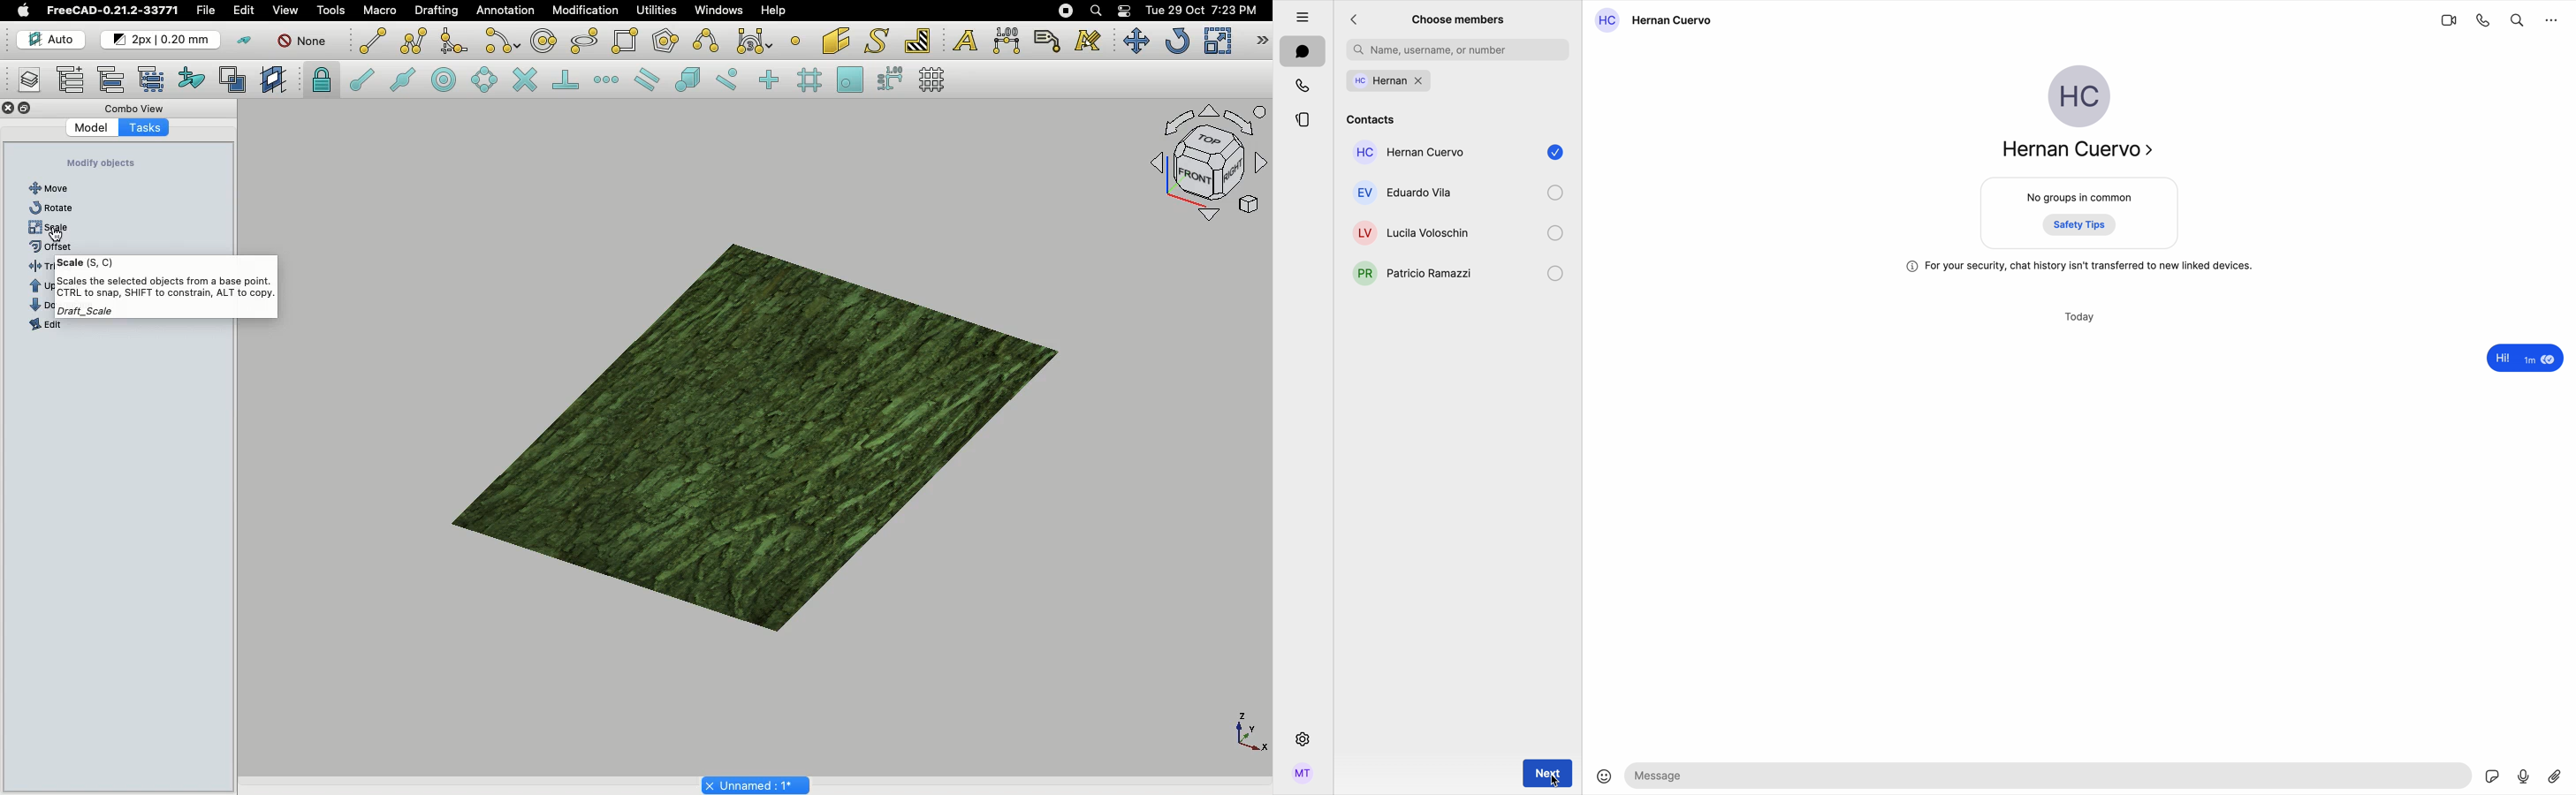  What do you see at coordinates (370, 41) in the screenshot?
I see `Line` at bounding box center [370, 41].